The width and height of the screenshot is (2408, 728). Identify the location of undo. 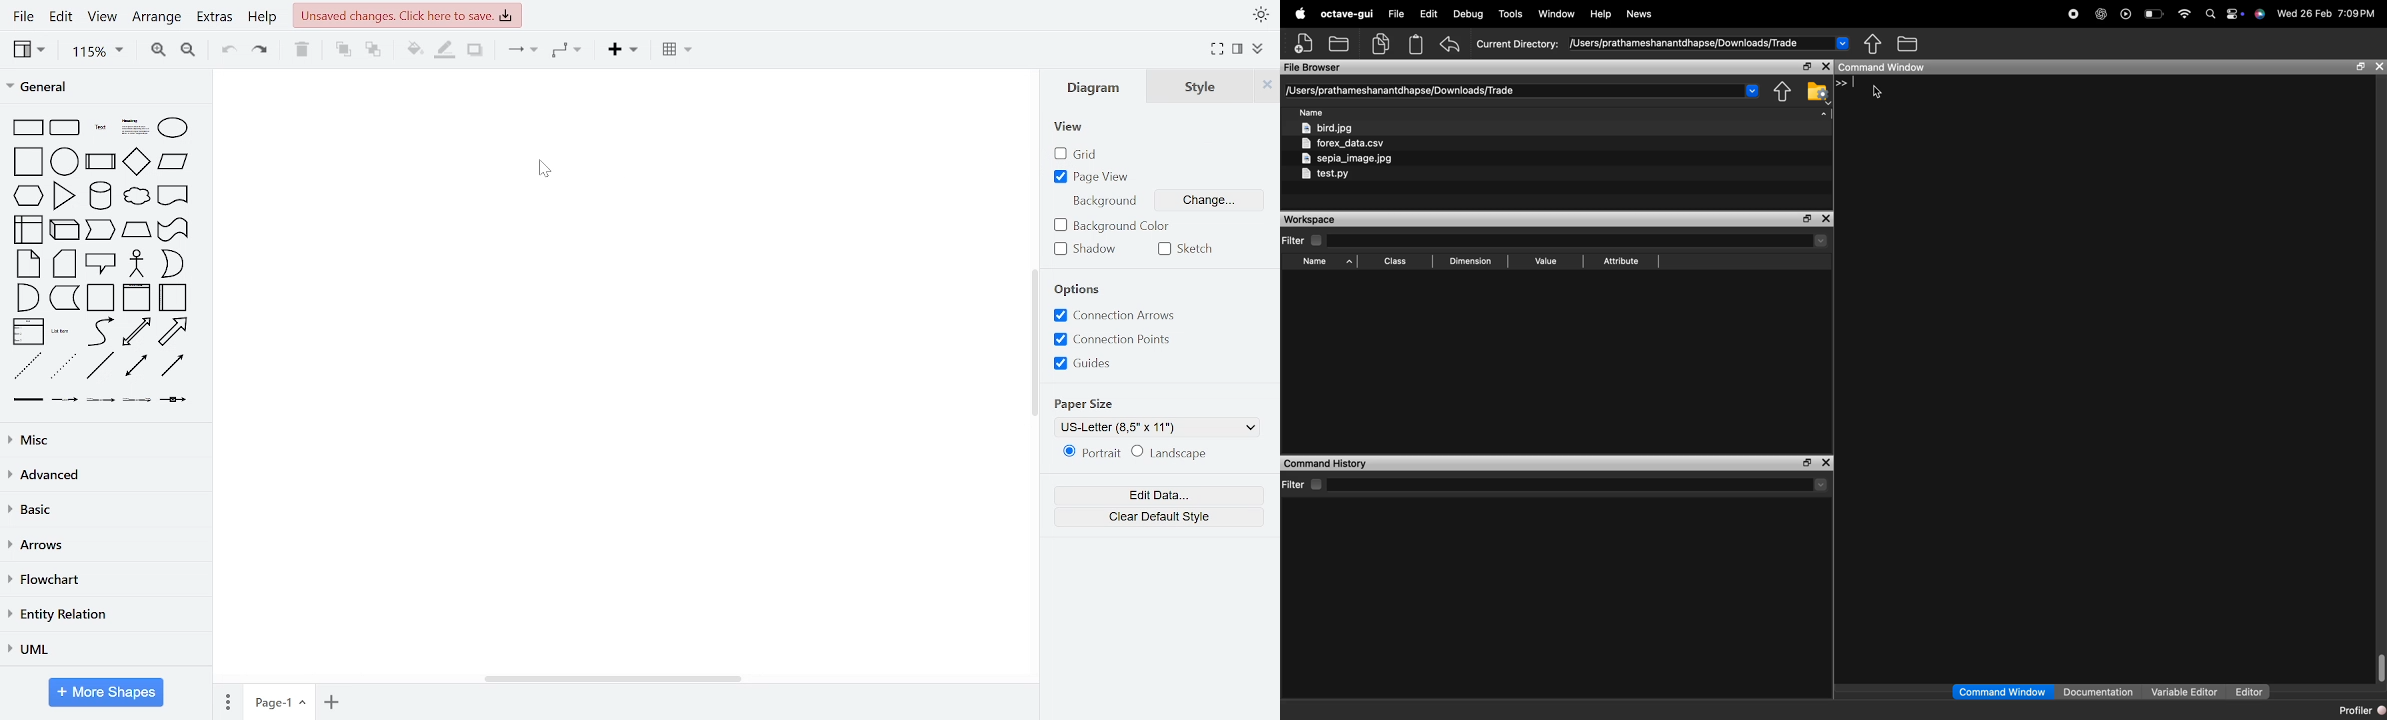
(1451, 44).